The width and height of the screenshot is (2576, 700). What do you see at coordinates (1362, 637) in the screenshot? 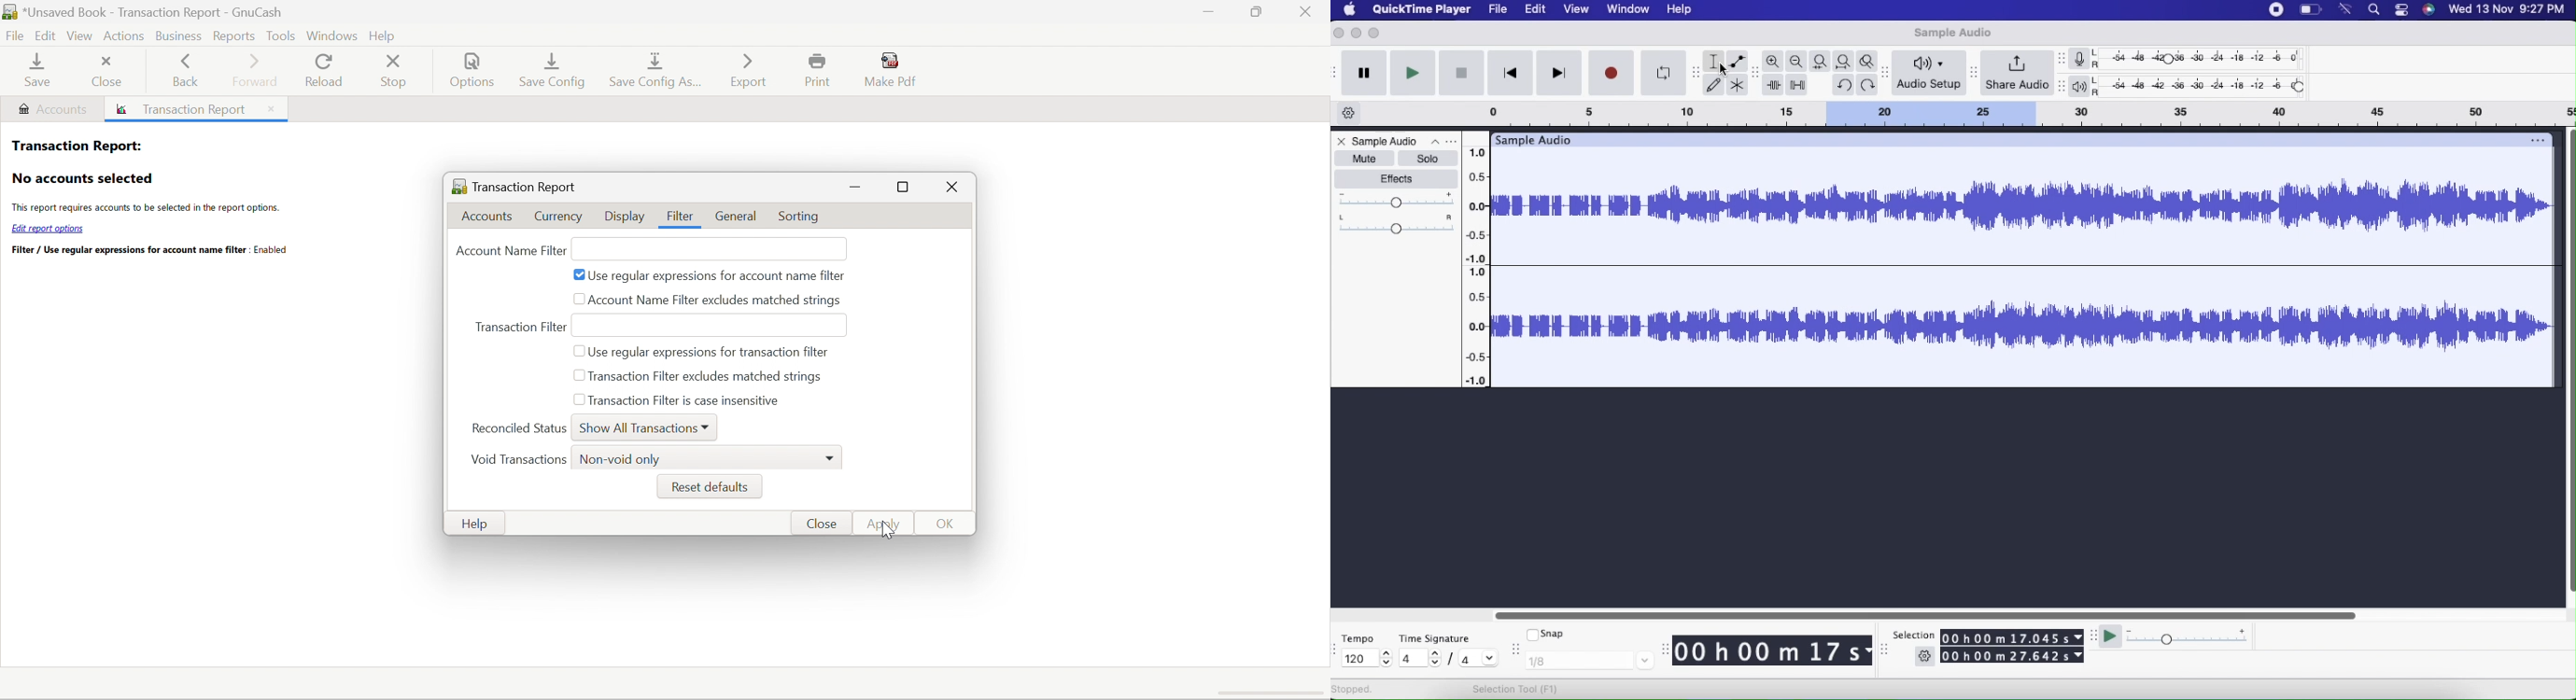
I see `Tempo` at bounding box center [1362, 637].